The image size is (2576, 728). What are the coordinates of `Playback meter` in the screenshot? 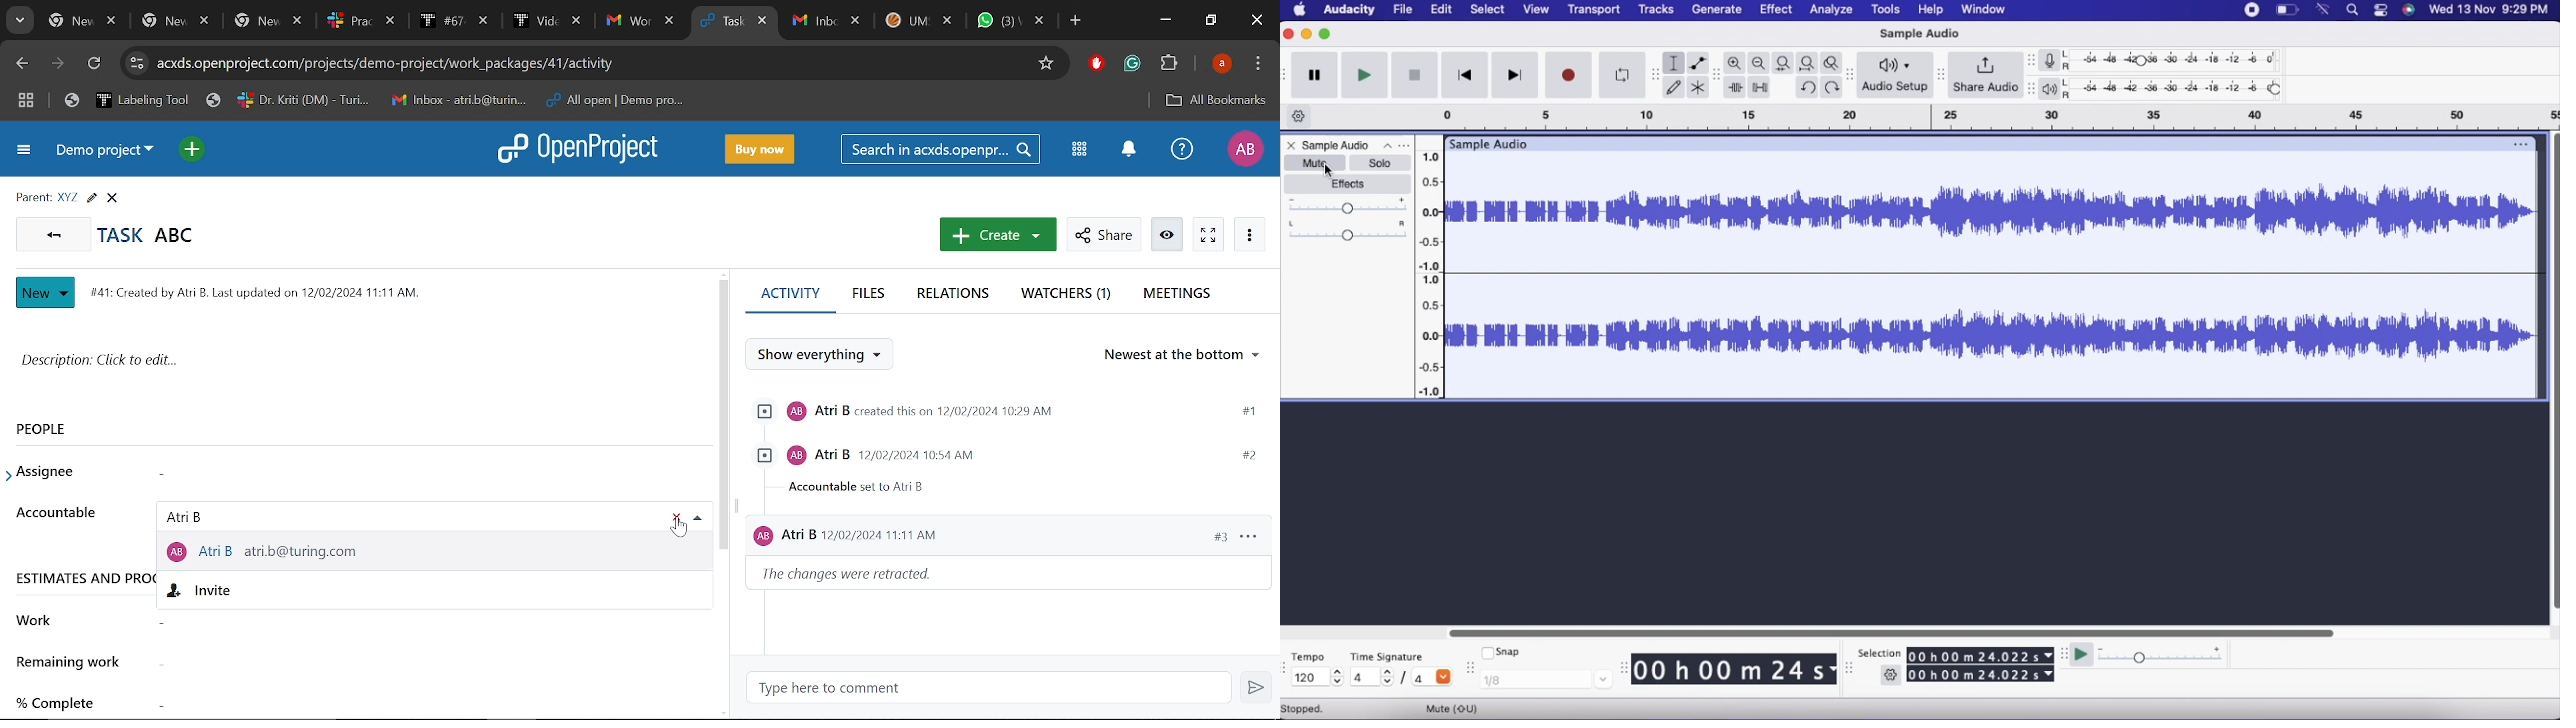 It's located at (2054, 89).